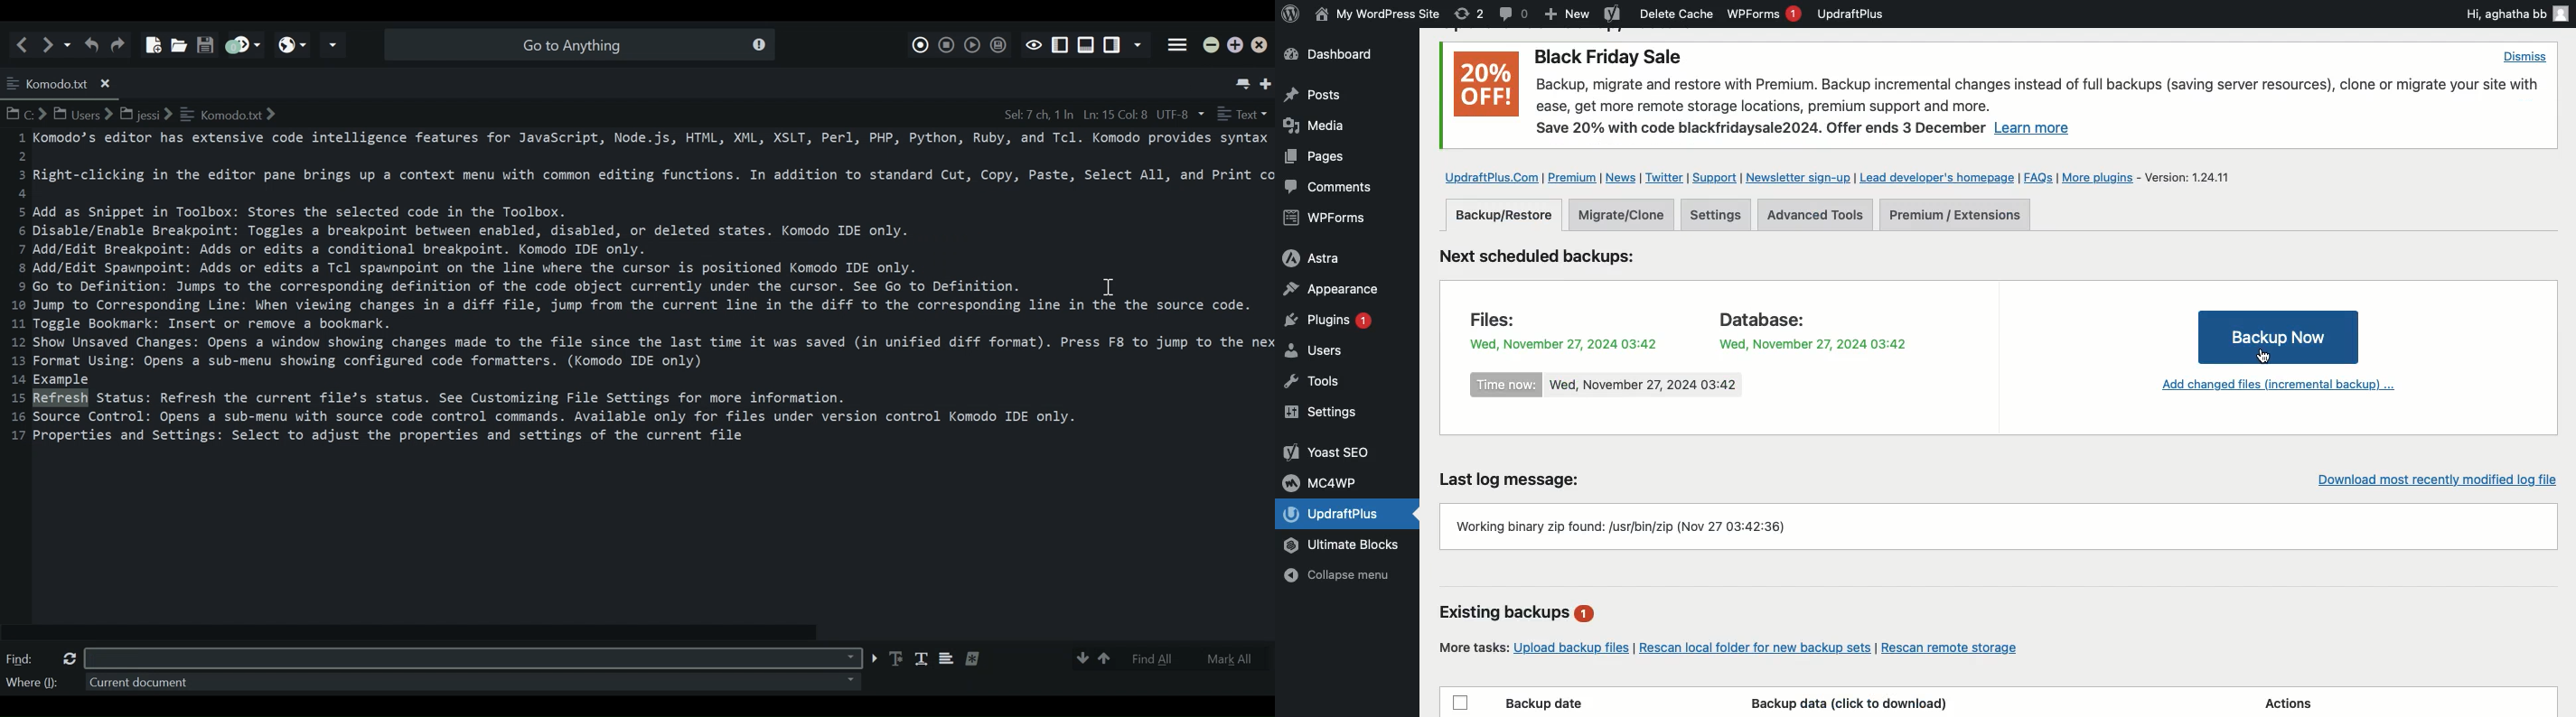 The width and height of the screenshot is (2576, 728). Describe the element at coordinates (1850, 703) in the screenshot. I see `Backup data (click to download)` at that location.